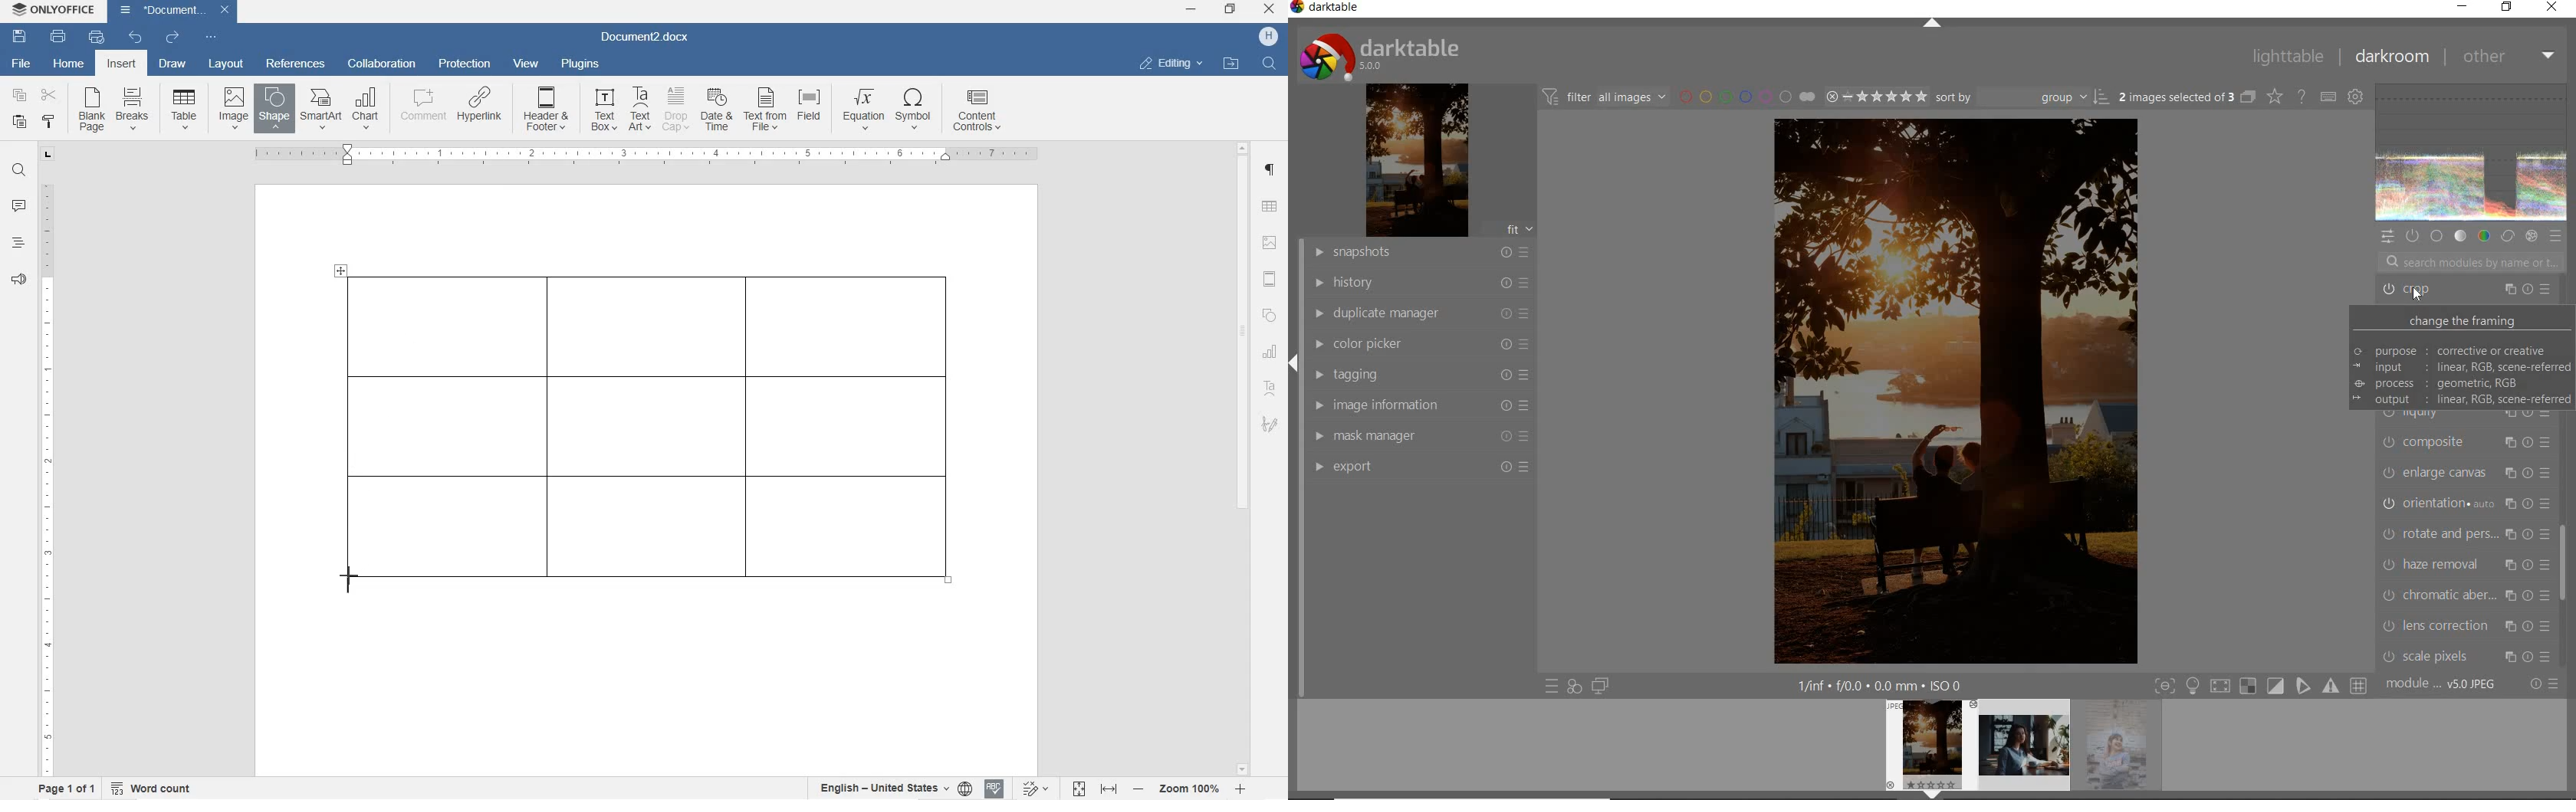 Image resolution: width=2576 pixels, height=812 pixels. I want to click on SmartArt, so click(320, 109).